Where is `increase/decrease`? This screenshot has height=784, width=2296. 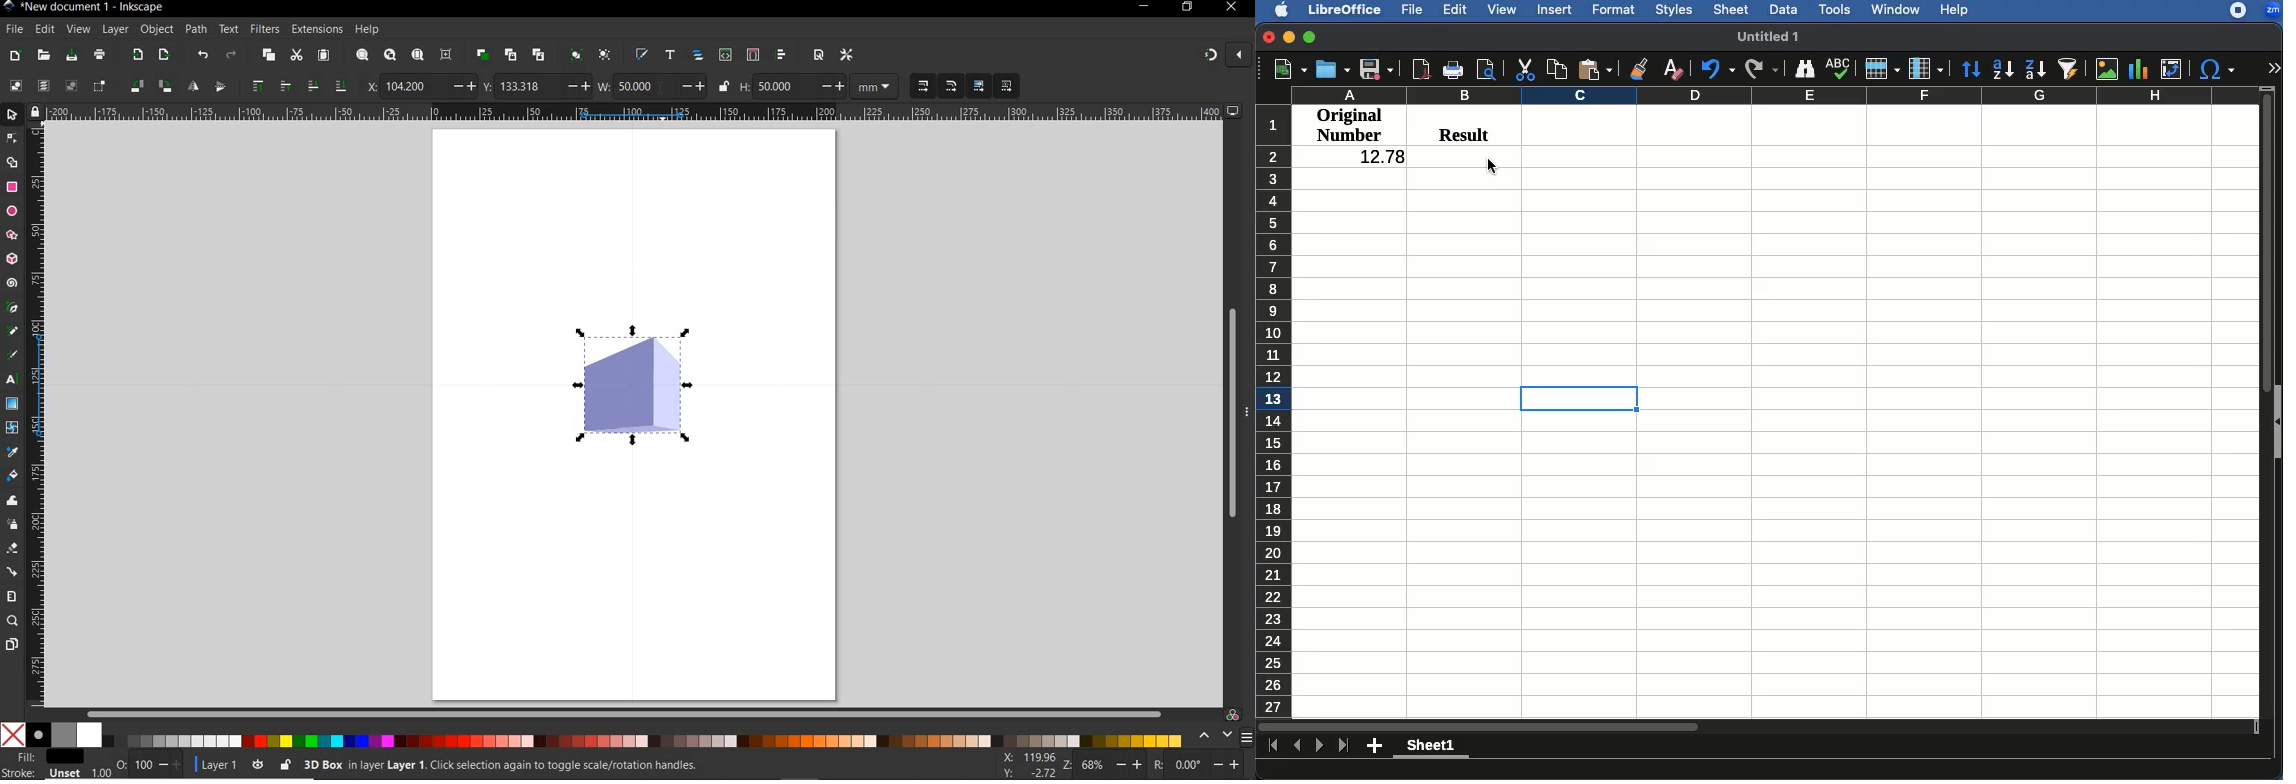
increase/decrease is located at coordinates (170, 765).